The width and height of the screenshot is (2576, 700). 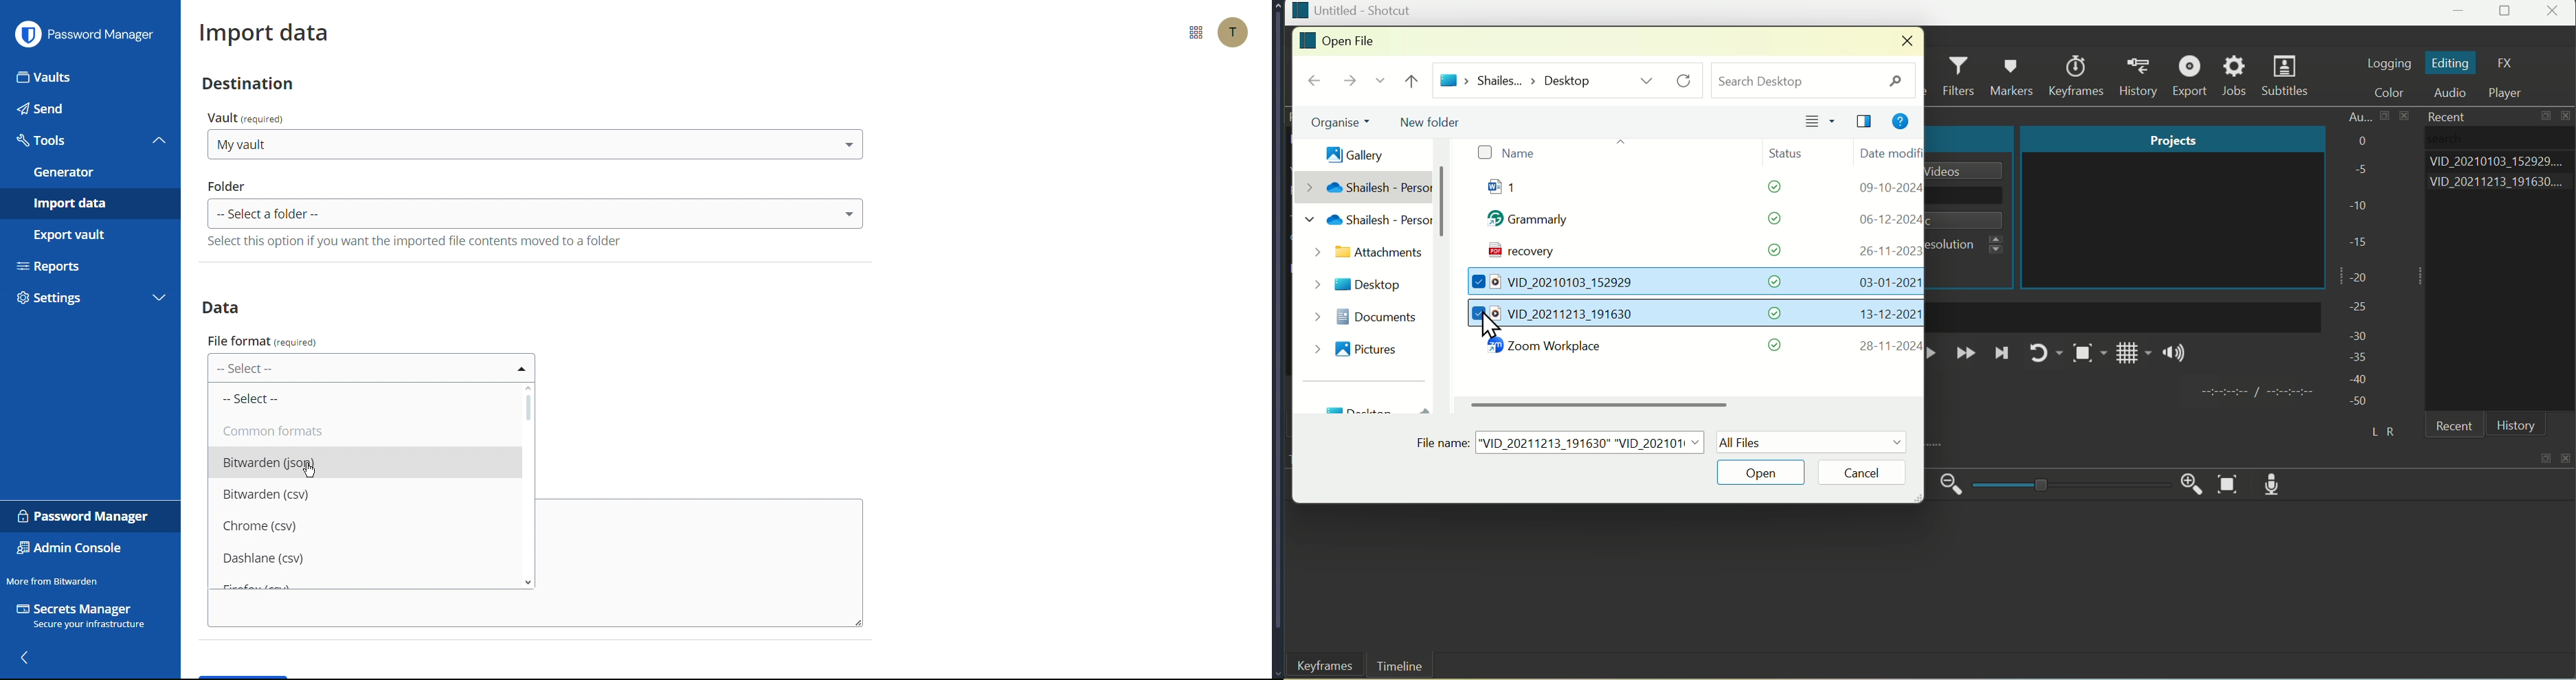 I want to click on select this option if you wanr rge impported file contents moved to a folder, so click(x=416, y=240).